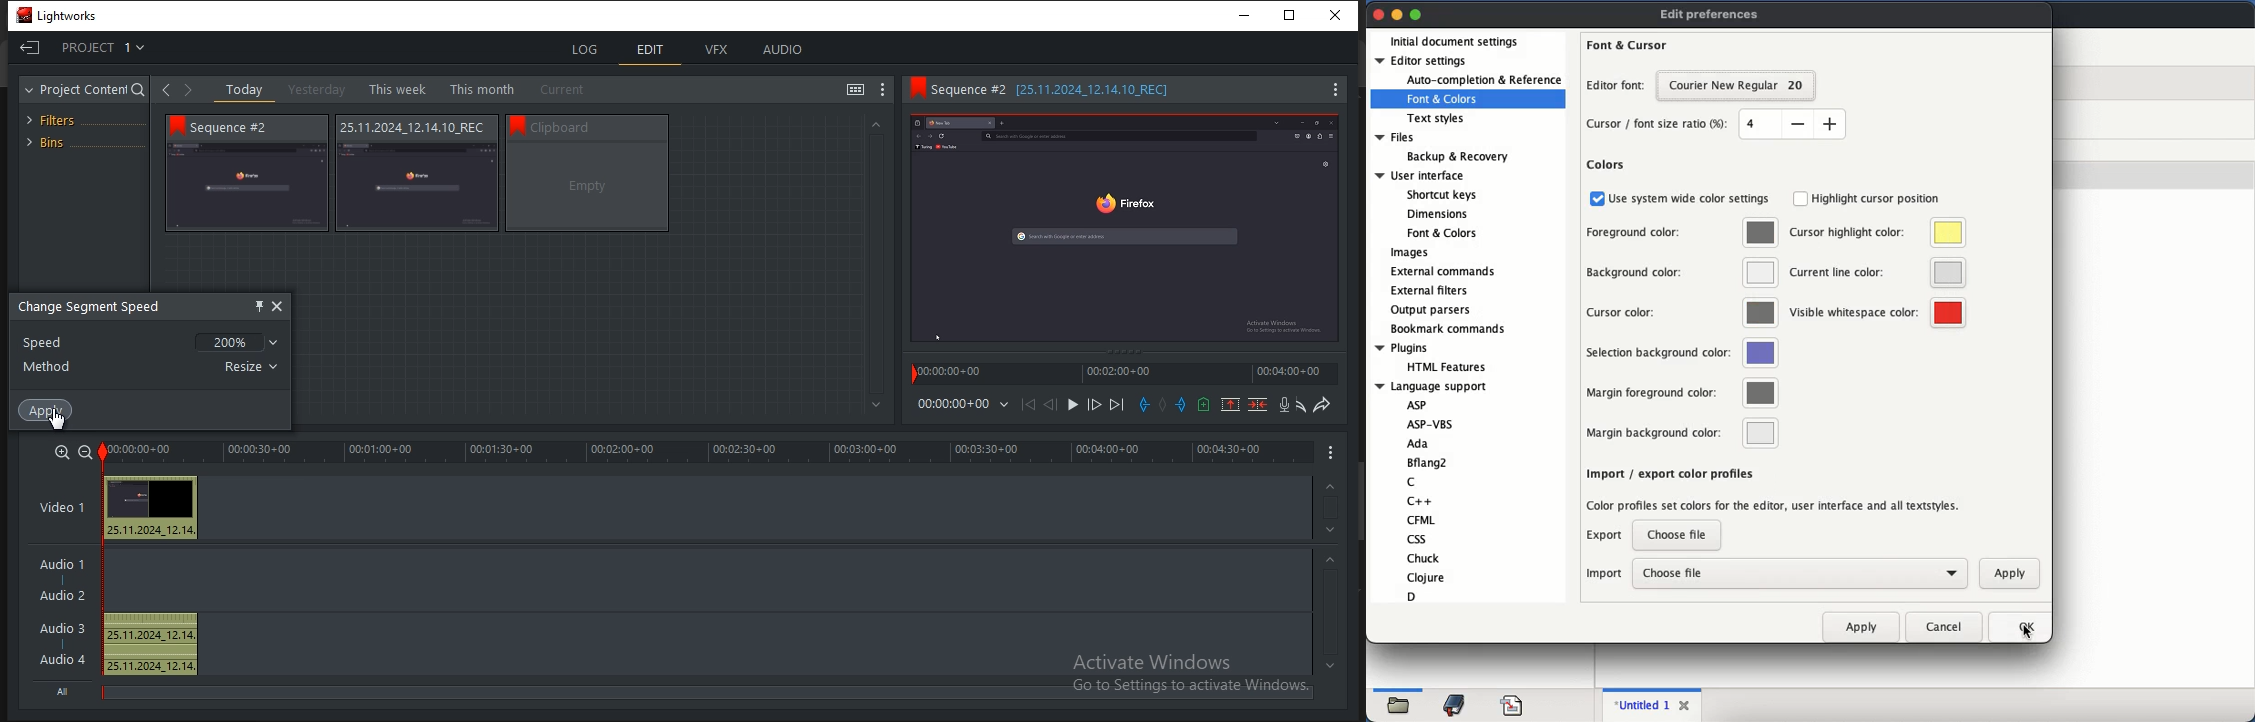 The width and height of the screenshot is (2268, 728). What do you see at coordinates (1662, 273) in the screenshot?
I see `background color` at bounding box center [1662, 273].